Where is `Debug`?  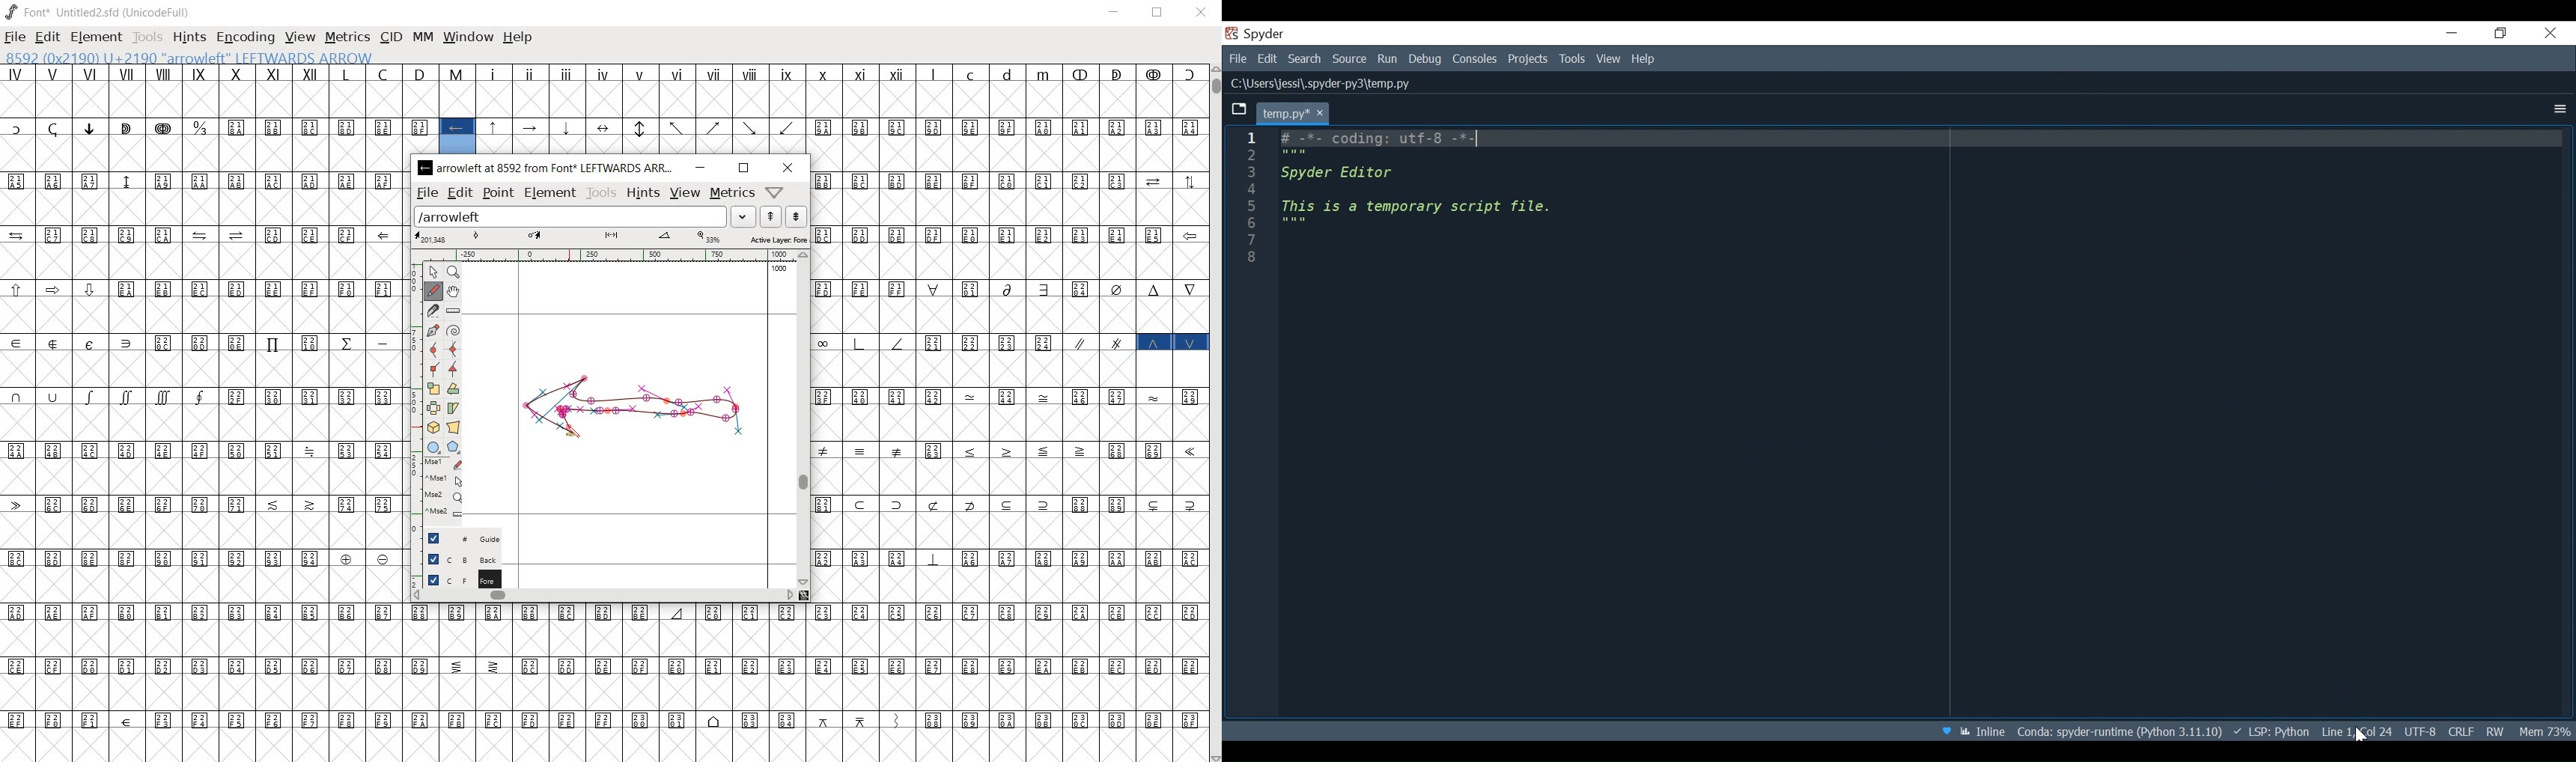 Debug is located at coordinates (1426, 59).